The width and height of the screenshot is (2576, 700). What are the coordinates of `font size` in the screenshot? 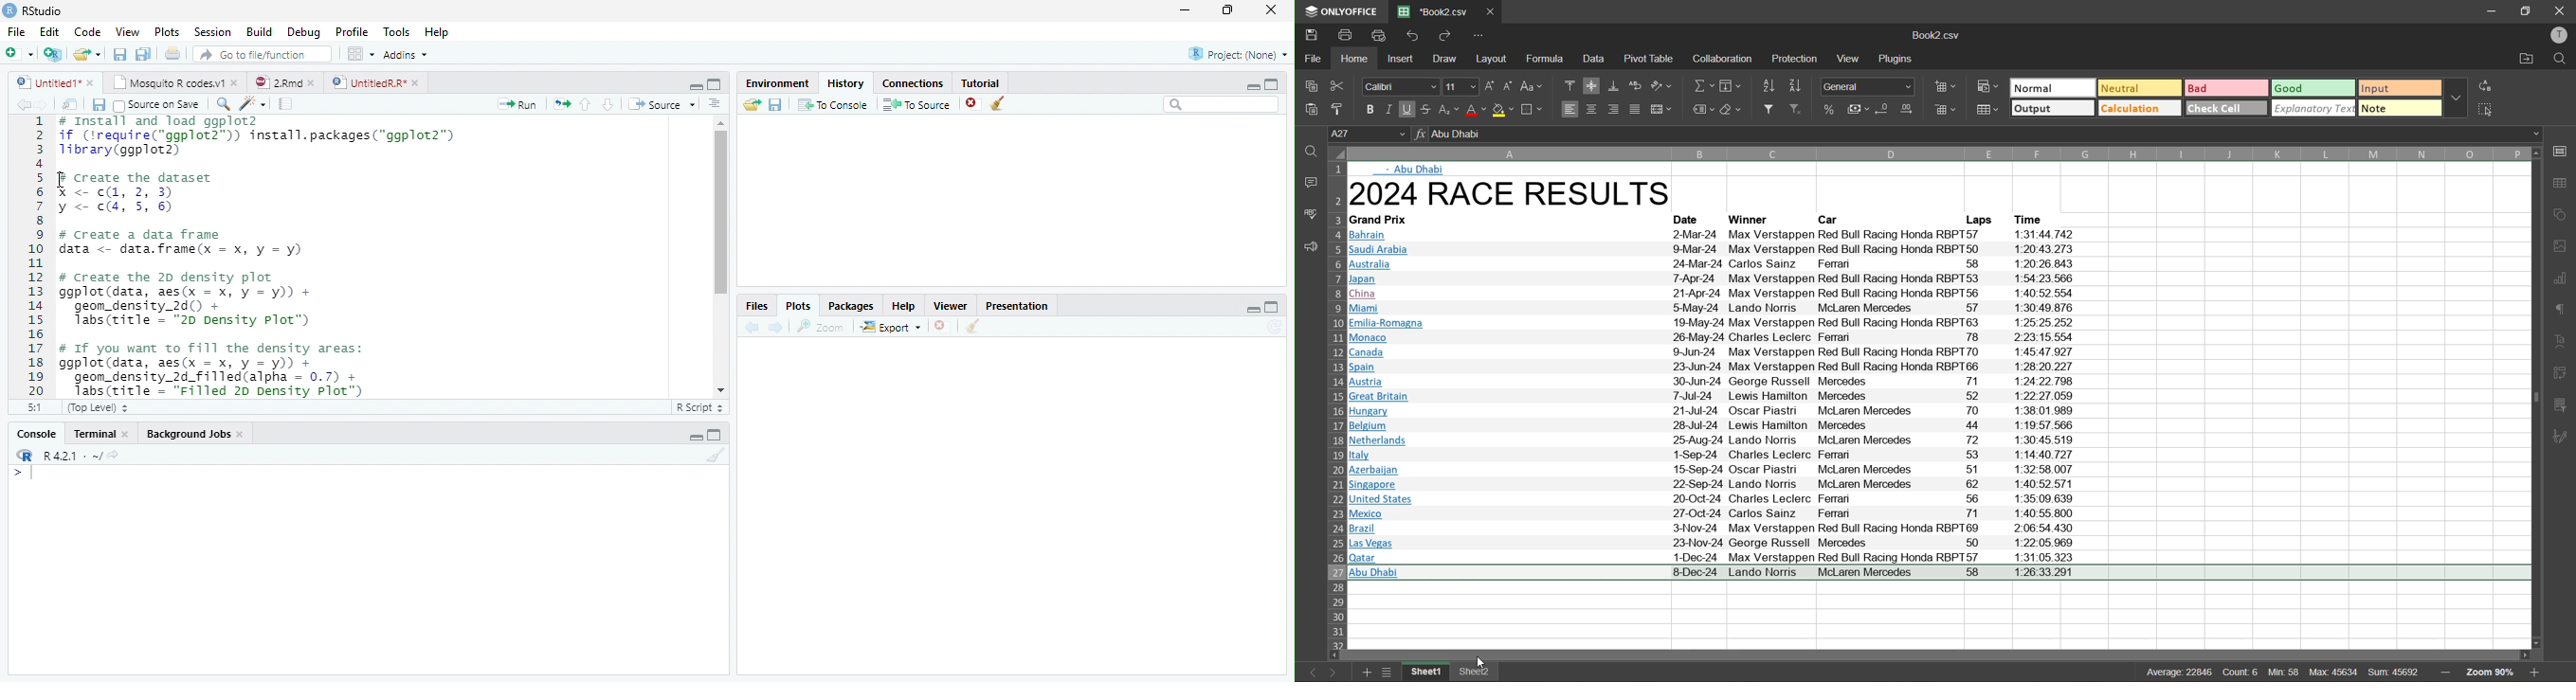 It's located at (1460, 87).